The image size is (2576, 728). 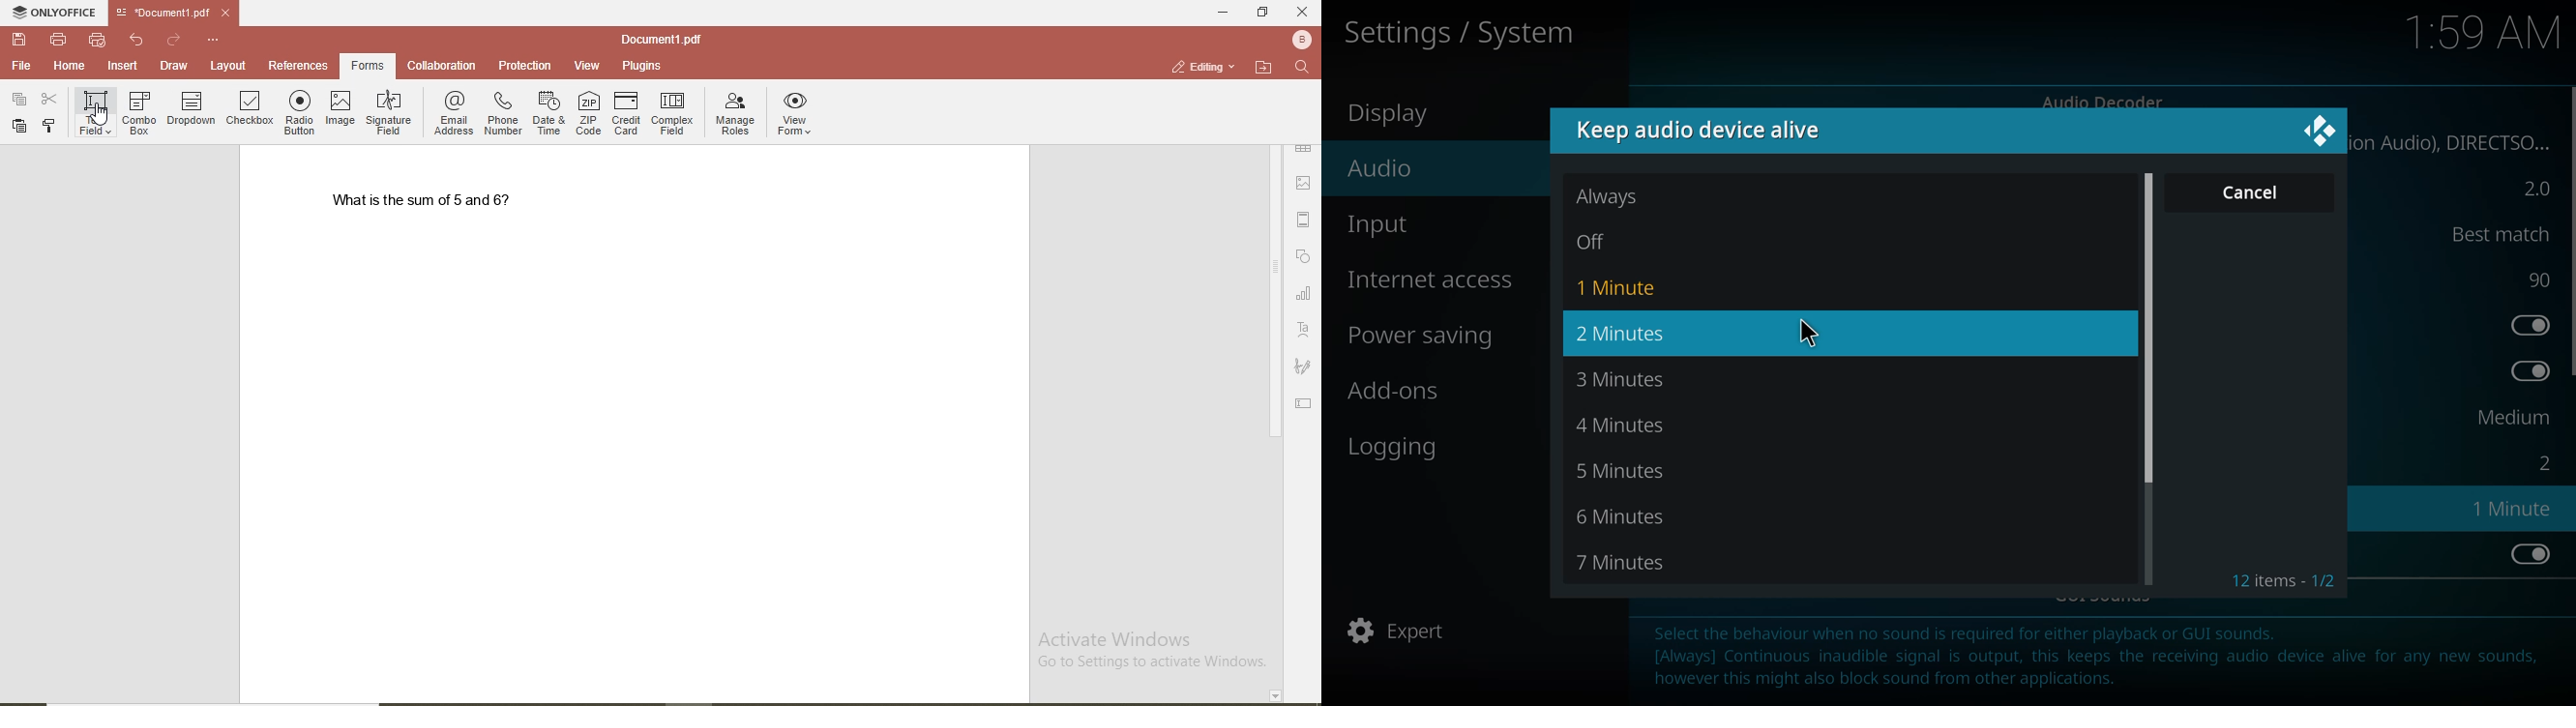 What do you see at coordinates (1379, 168) in the screenshot?
I see `audio` at bounding box center [1379, 168].